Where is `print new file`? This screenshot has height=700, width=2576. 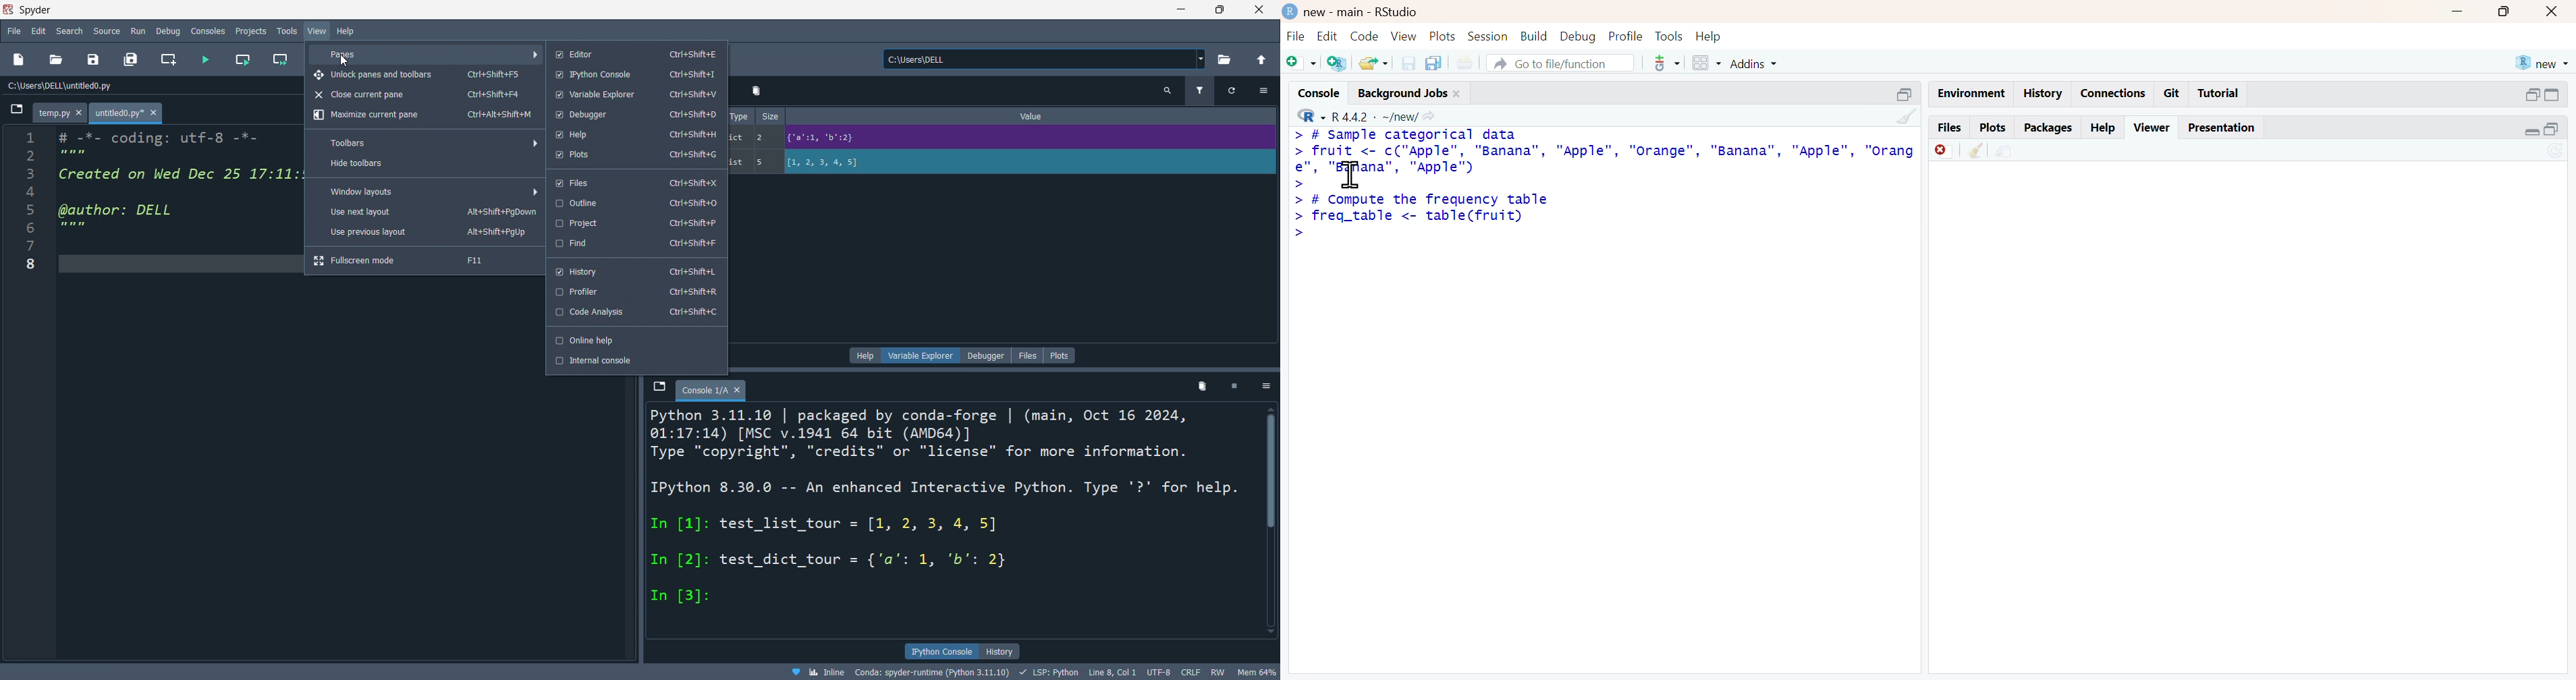 print new file is located at coordinates (1466, 64).